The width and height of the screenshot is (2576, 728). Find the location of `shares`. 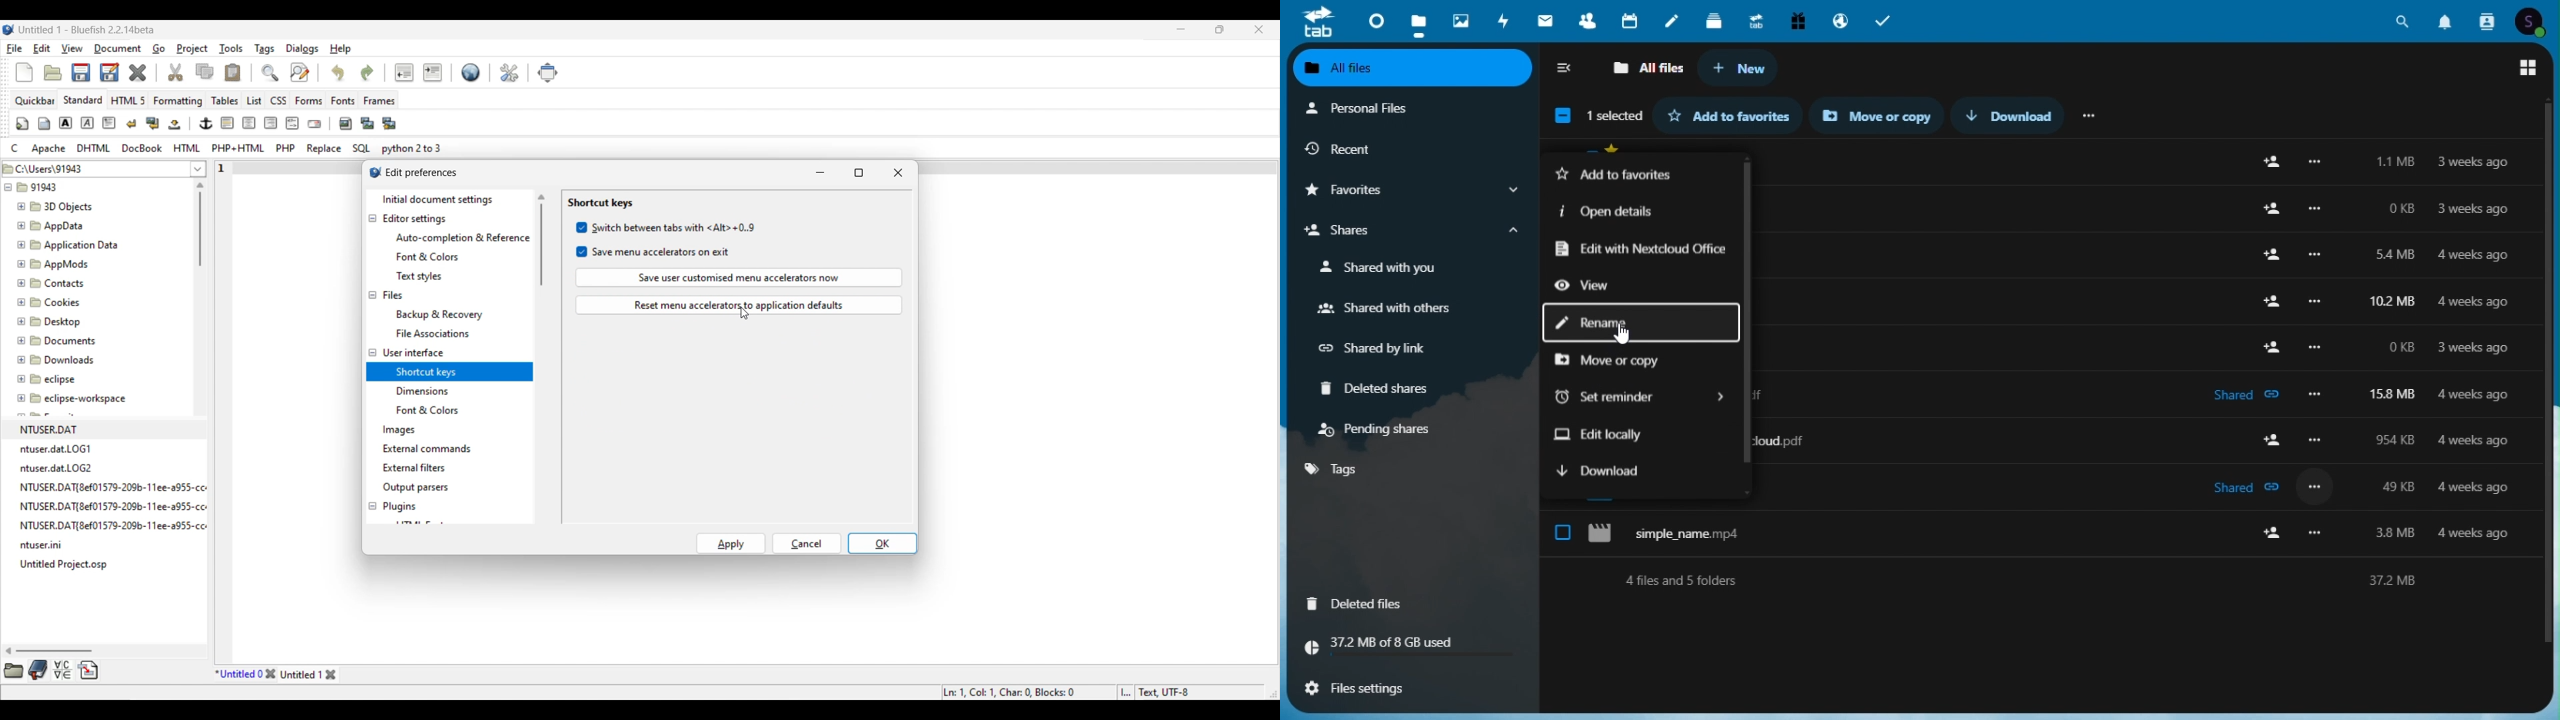

shares is located at coordinates (1409, 233).